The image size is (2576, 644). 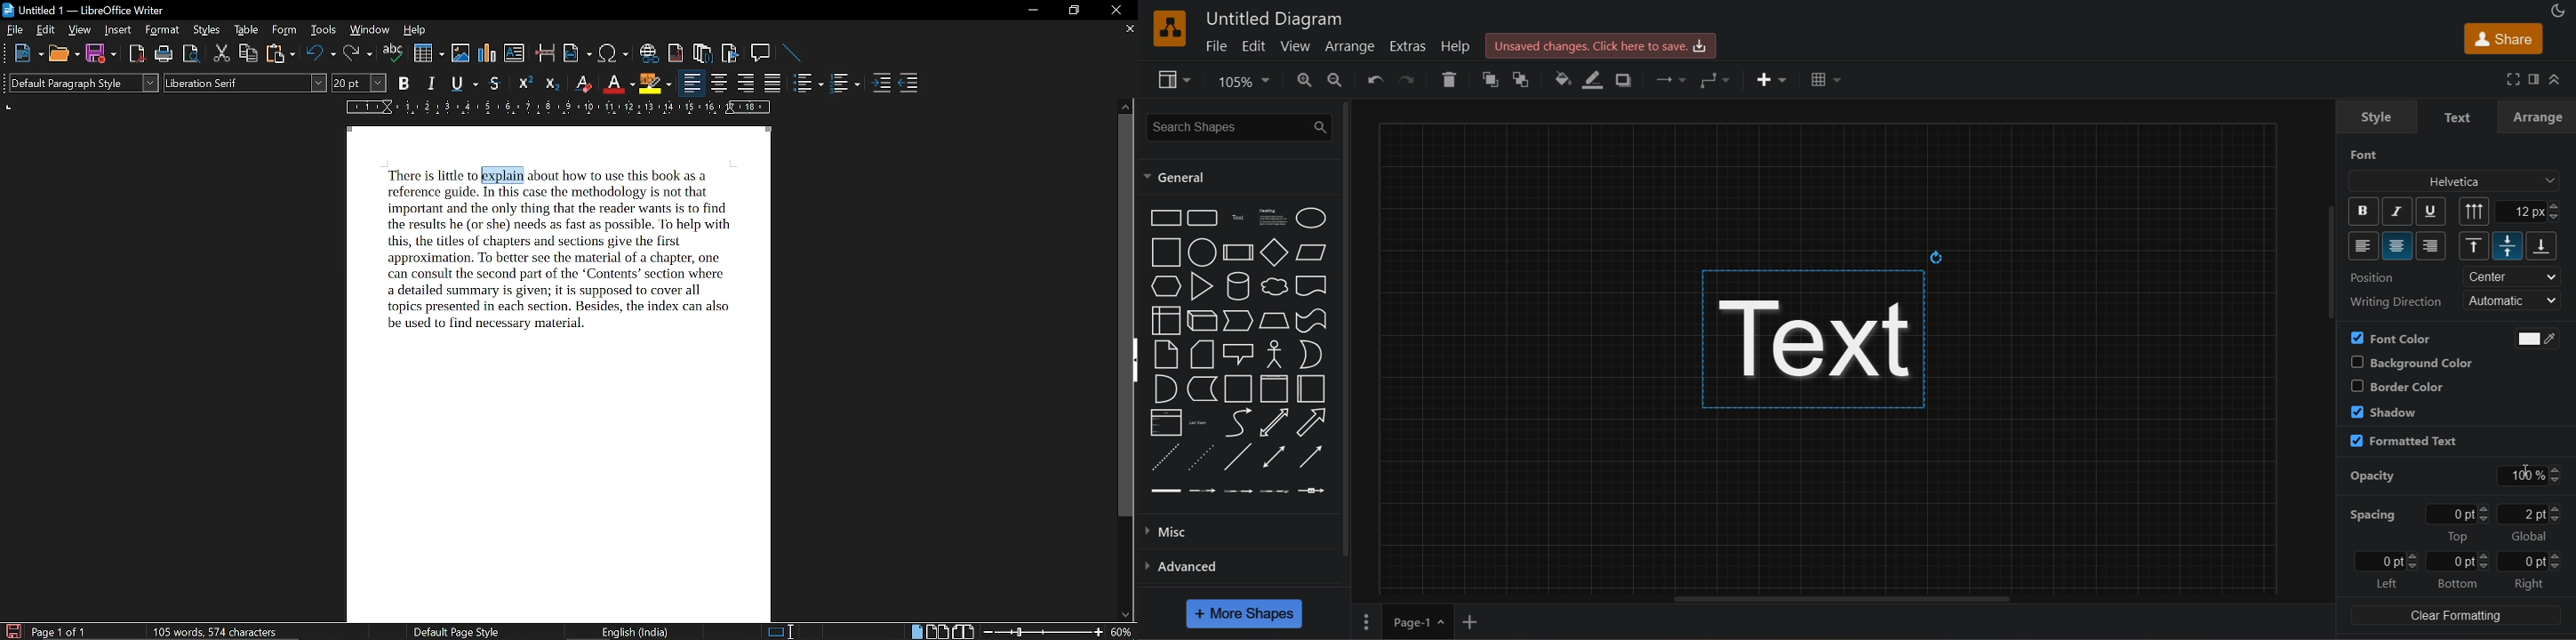 I want to click on insert chart, so click(x=488, y=53).